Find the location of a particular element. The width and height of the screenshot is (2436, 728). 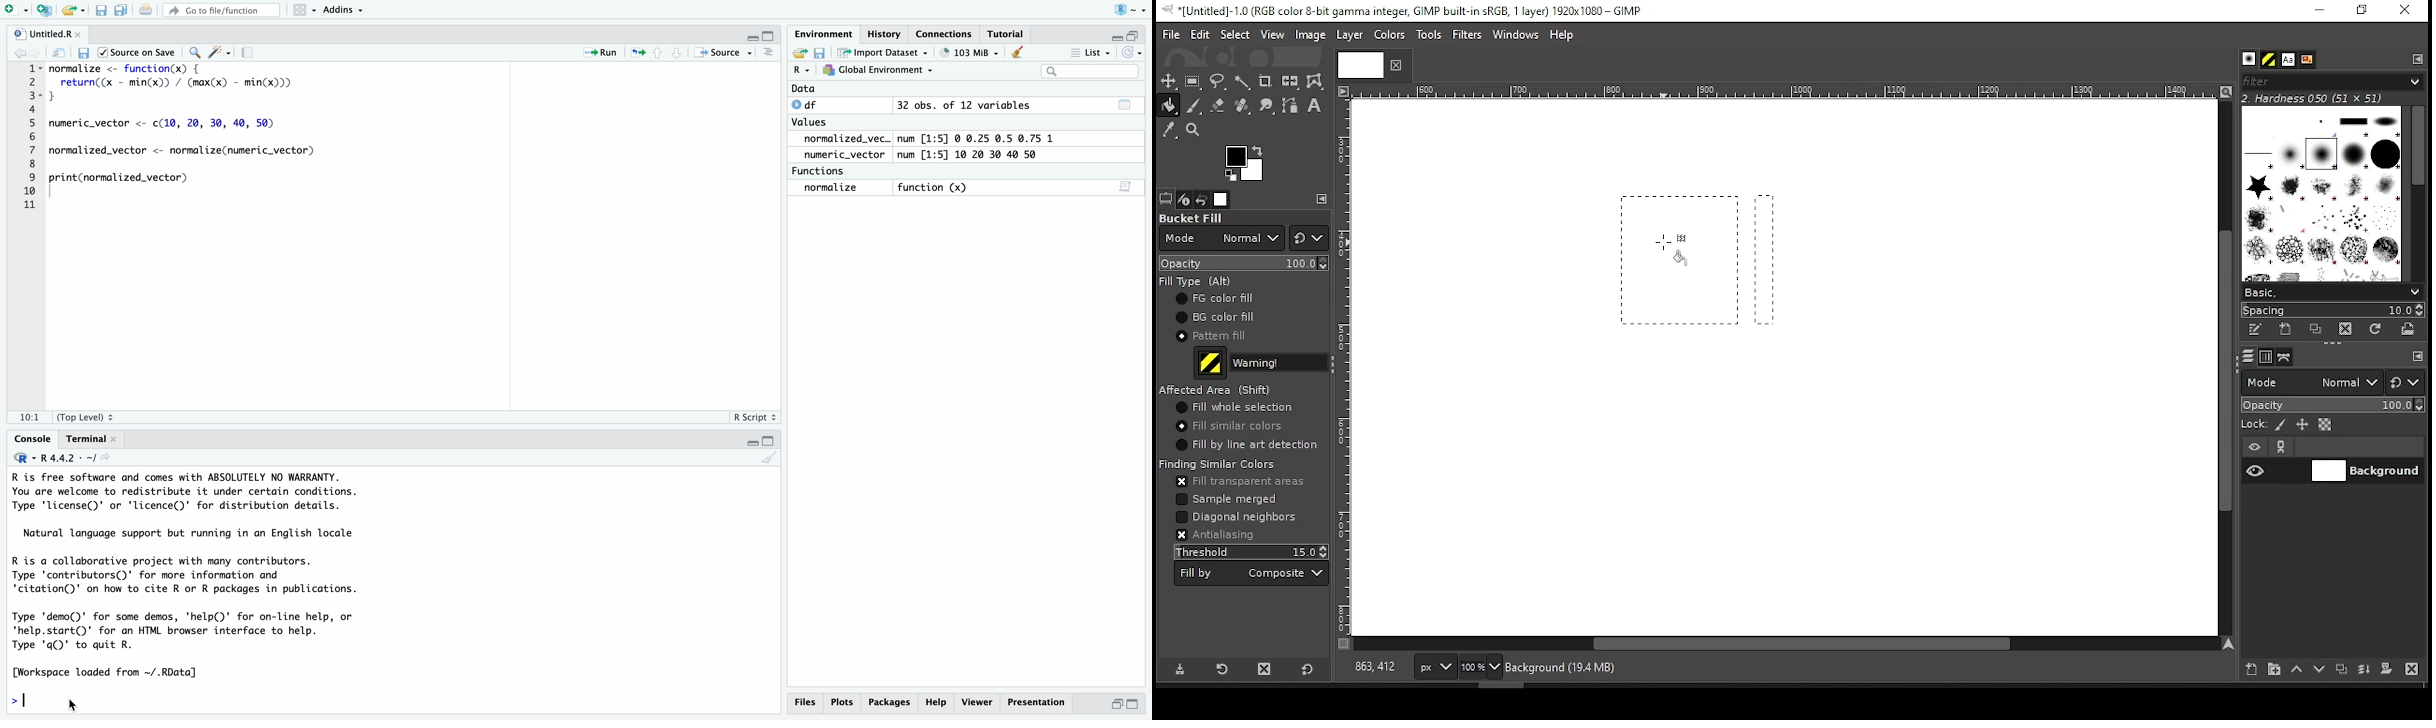

Re-run the previous code region (Ctrl + Alt + P) is located at coordinates (638, 53).